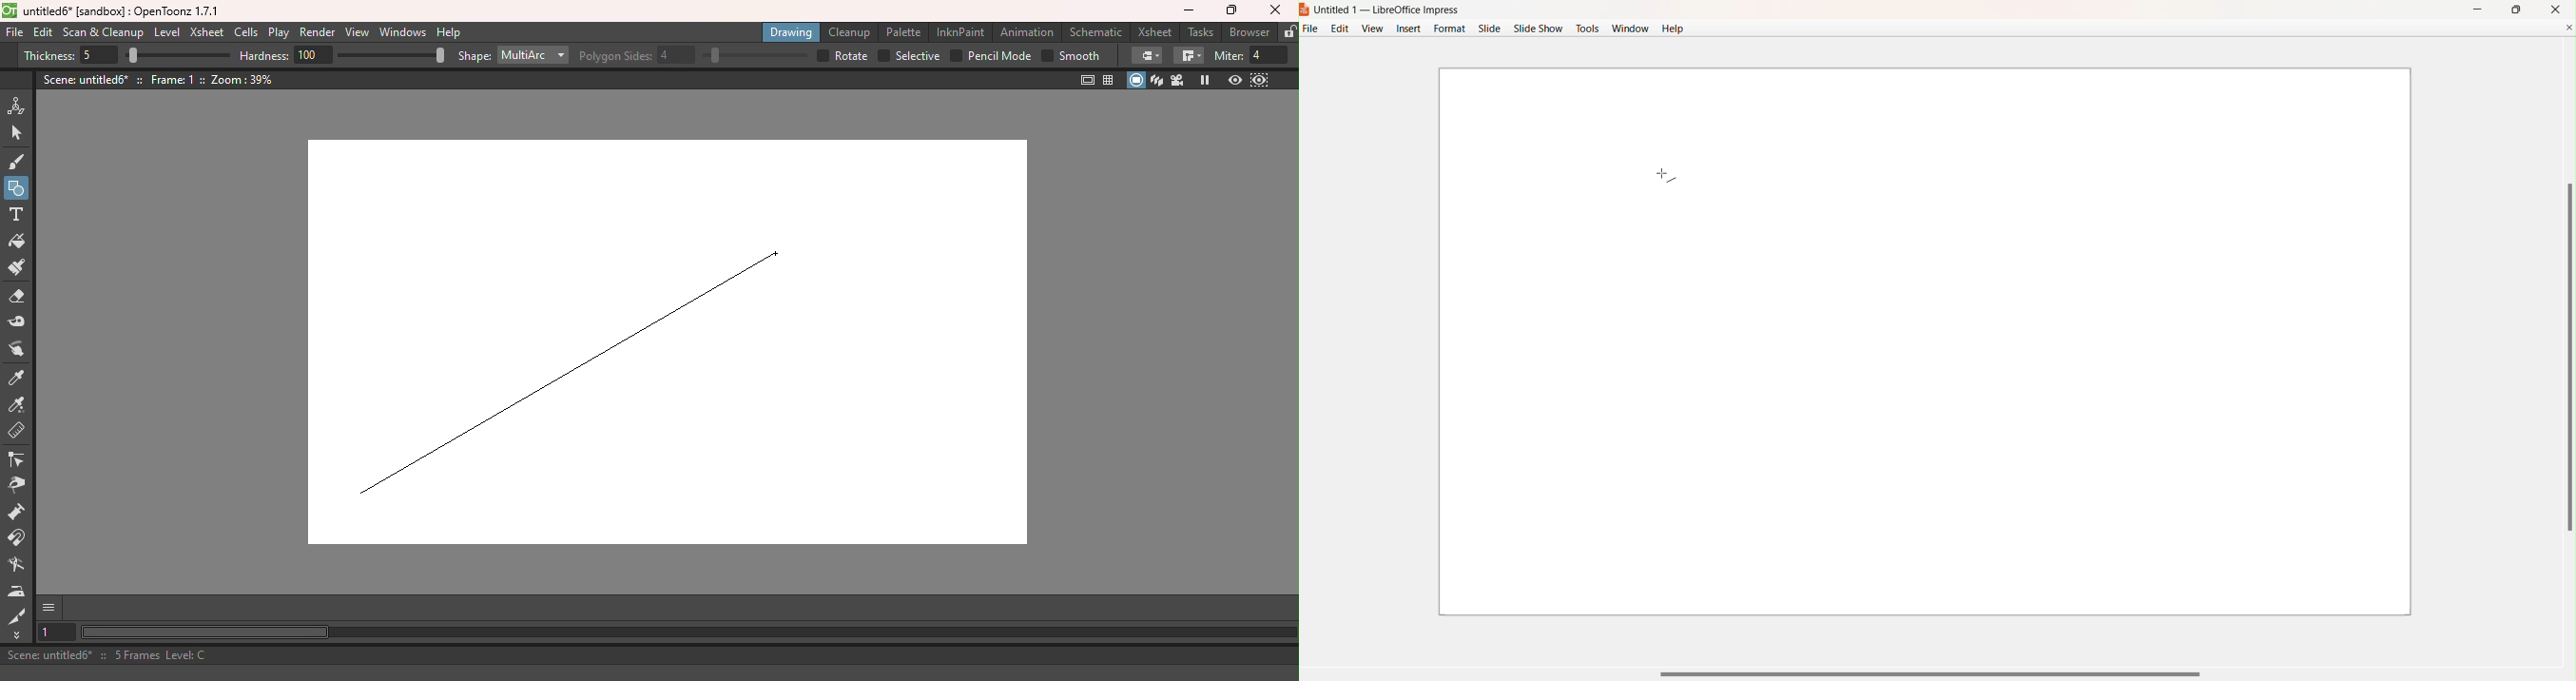  What do you see at coordinates (990, 57) in the screenshot?
I see `Pencil mode` at bounding box center [990, 57].